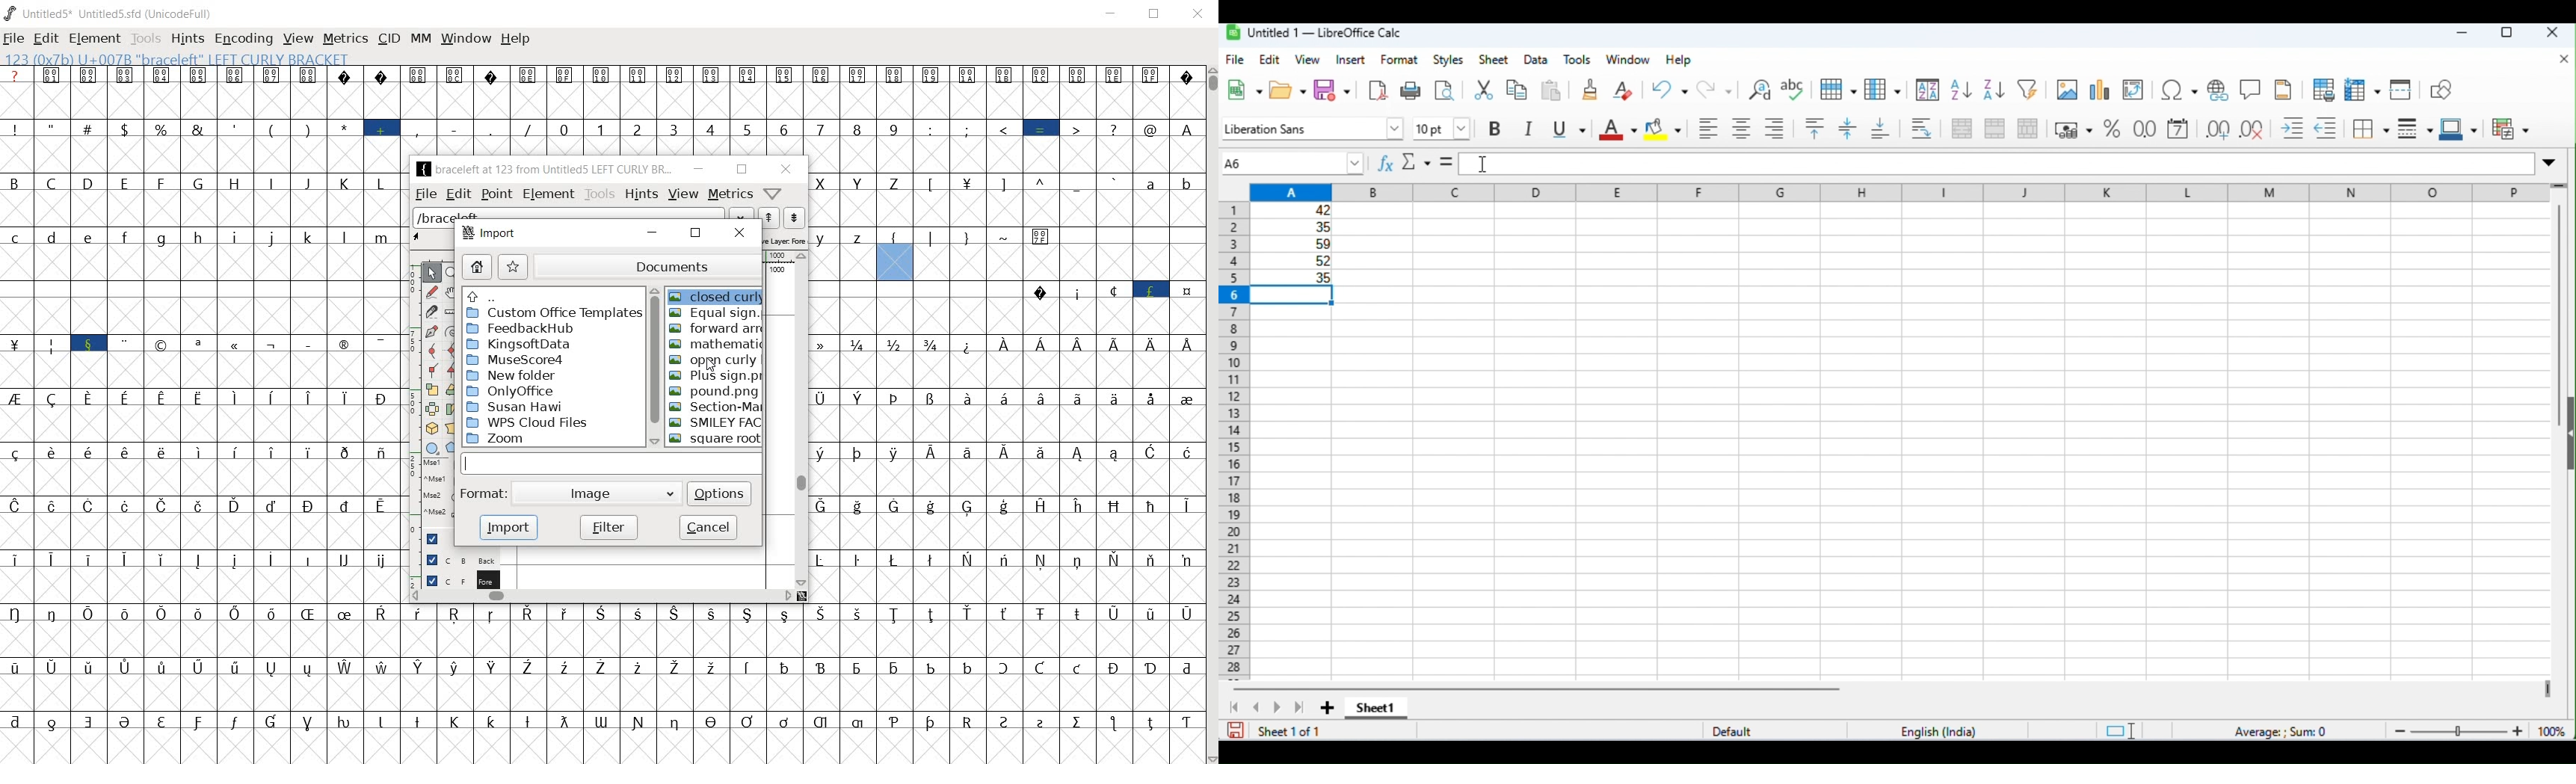 Image resolution: width=2576 pixels, height=784 pixels. Describe the element at coordinates (452, 428) in the screenshot. I see `perform a perspective transformation on the selection` at that location.